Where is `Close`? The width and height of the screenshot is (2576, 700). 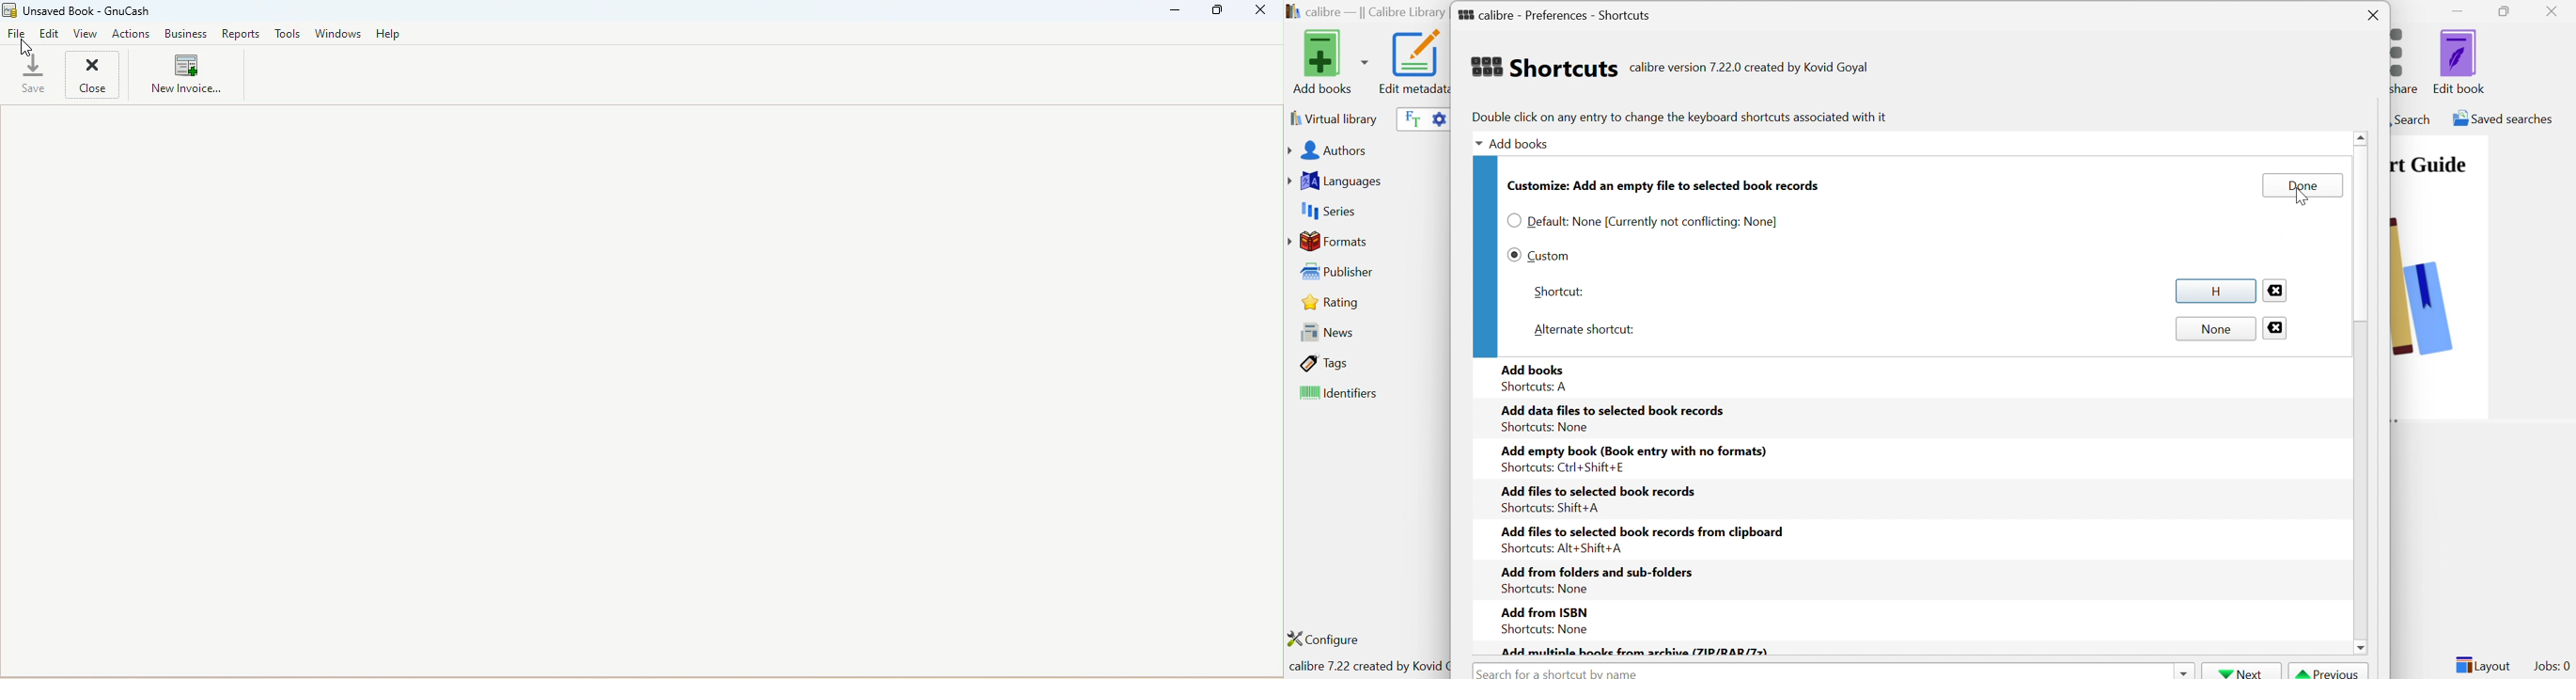
Close is located at coordinates (95, 77).